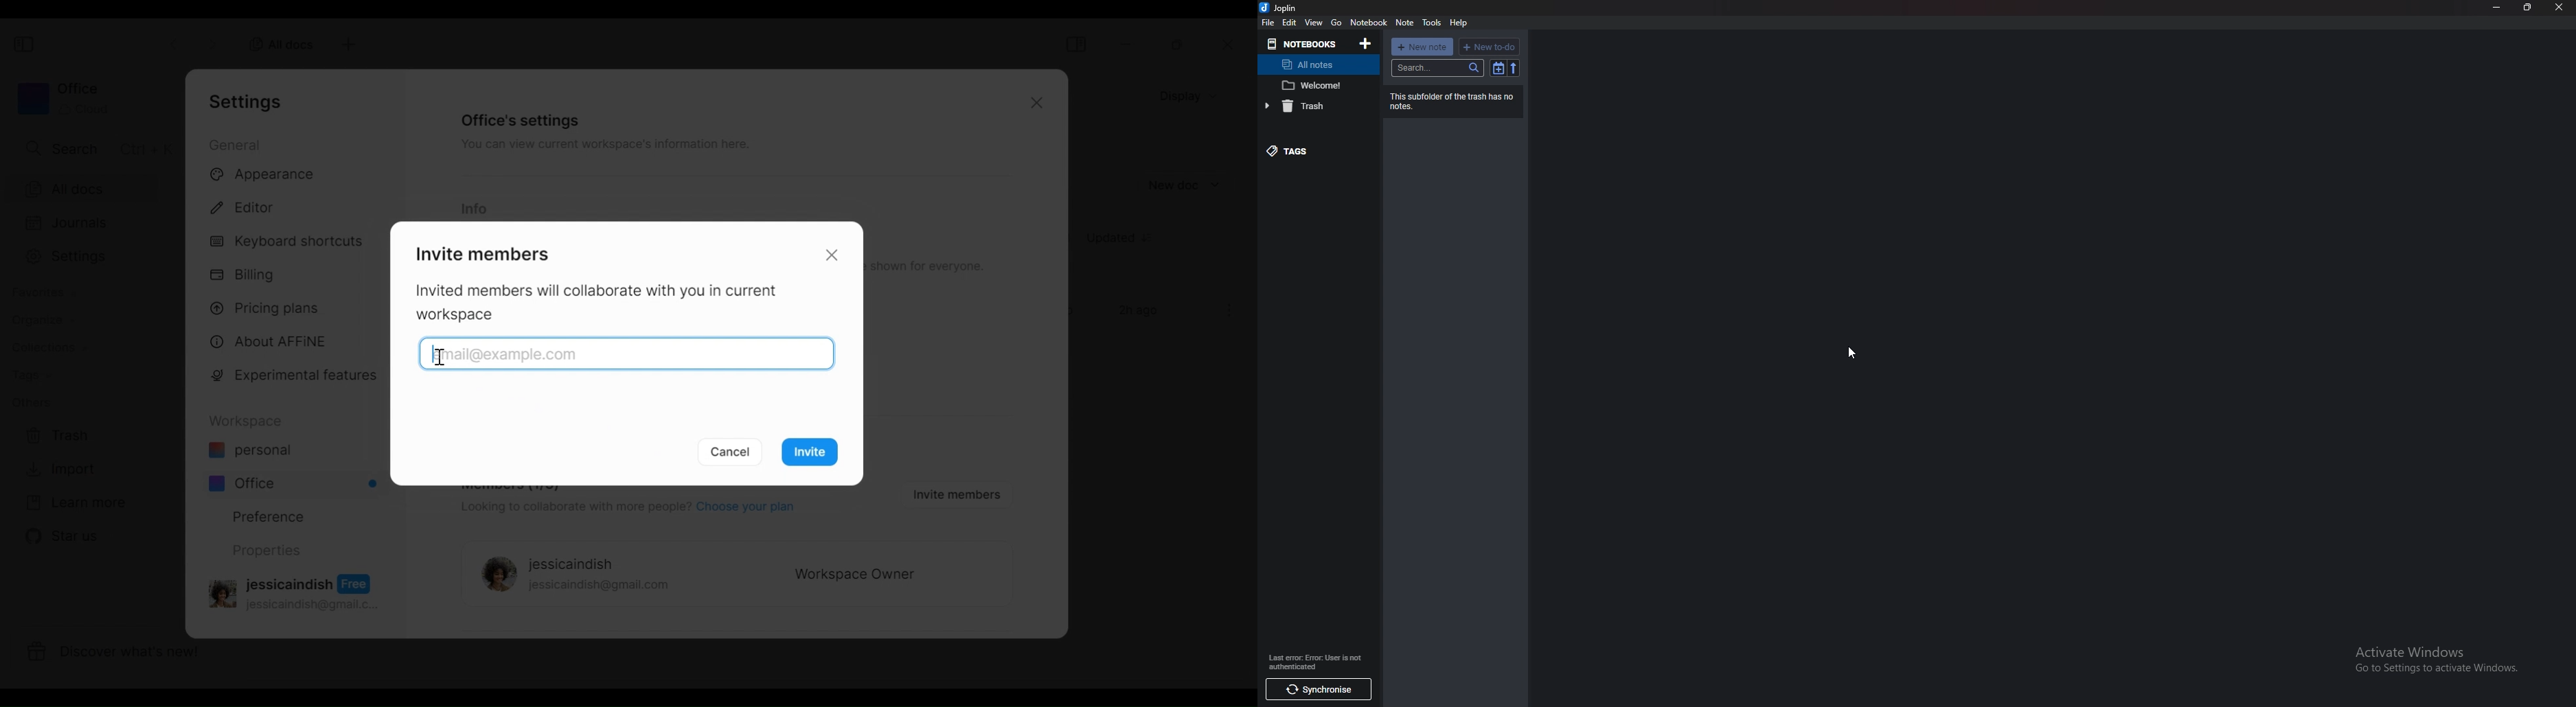 This screenshot has height=728, width=2576. I want to click on help, so click(1458, 23).